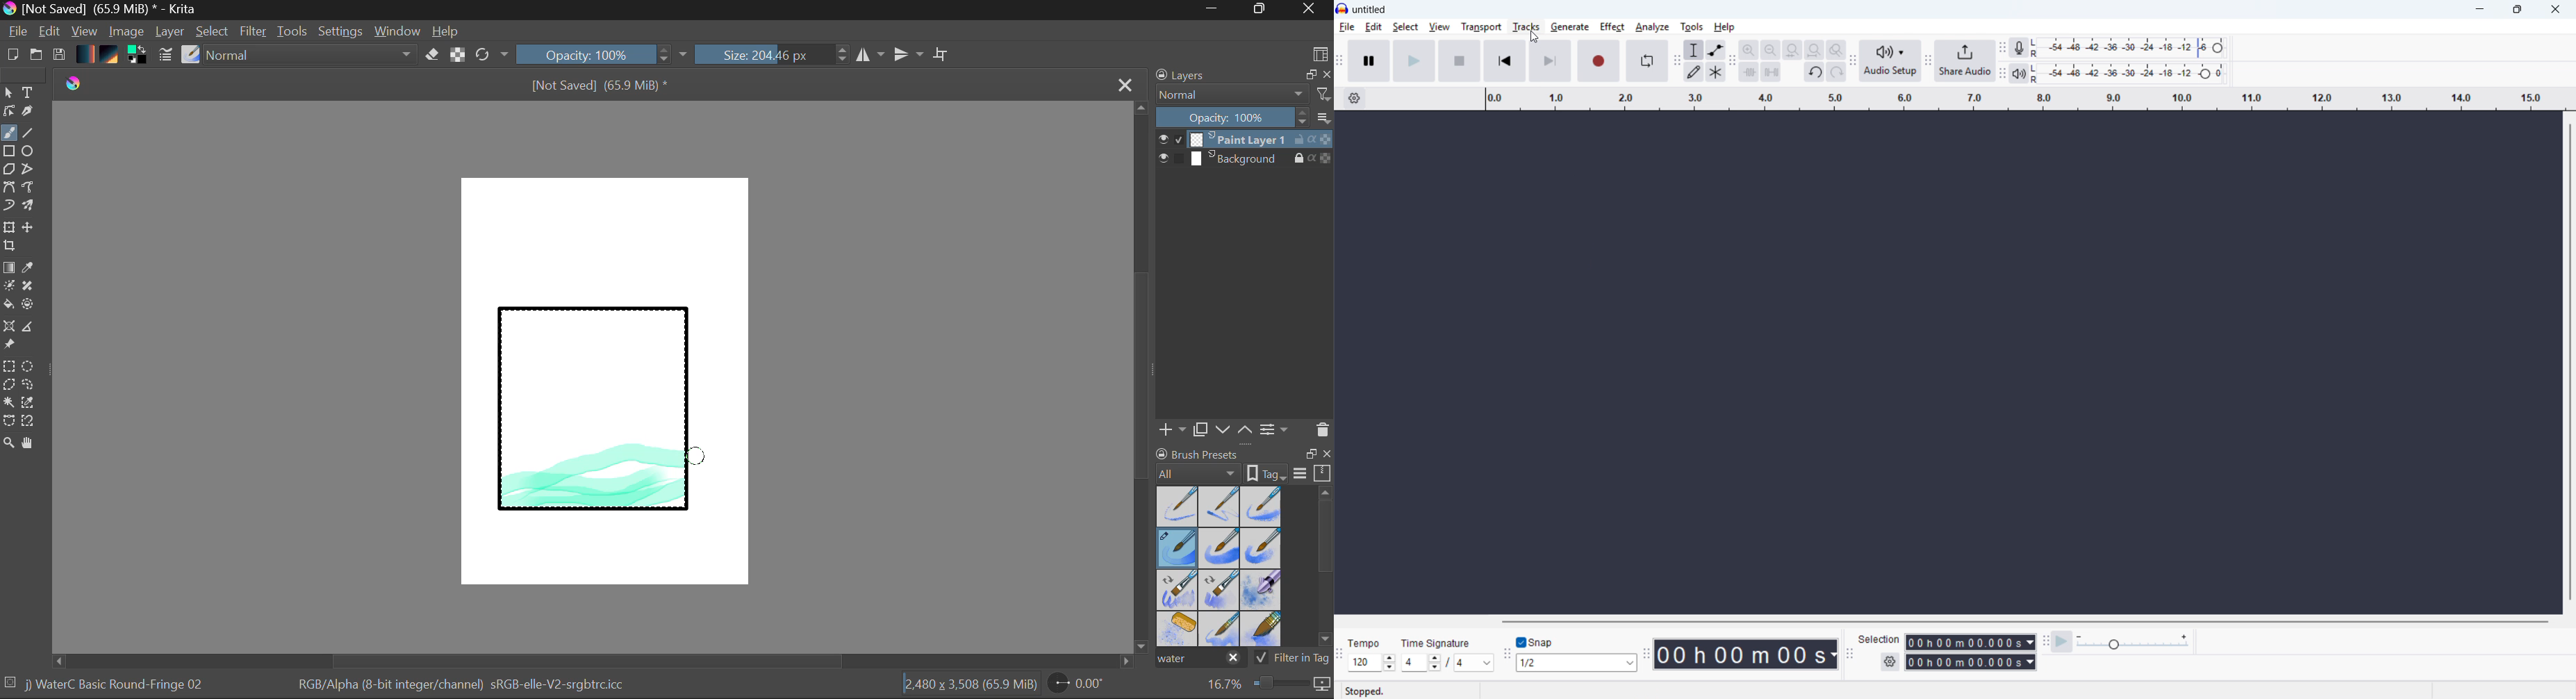 This screenshot has width=2576, height=700. Describe the element at coordinates (399, 31) in the screenshot. I see `Window` at that location.